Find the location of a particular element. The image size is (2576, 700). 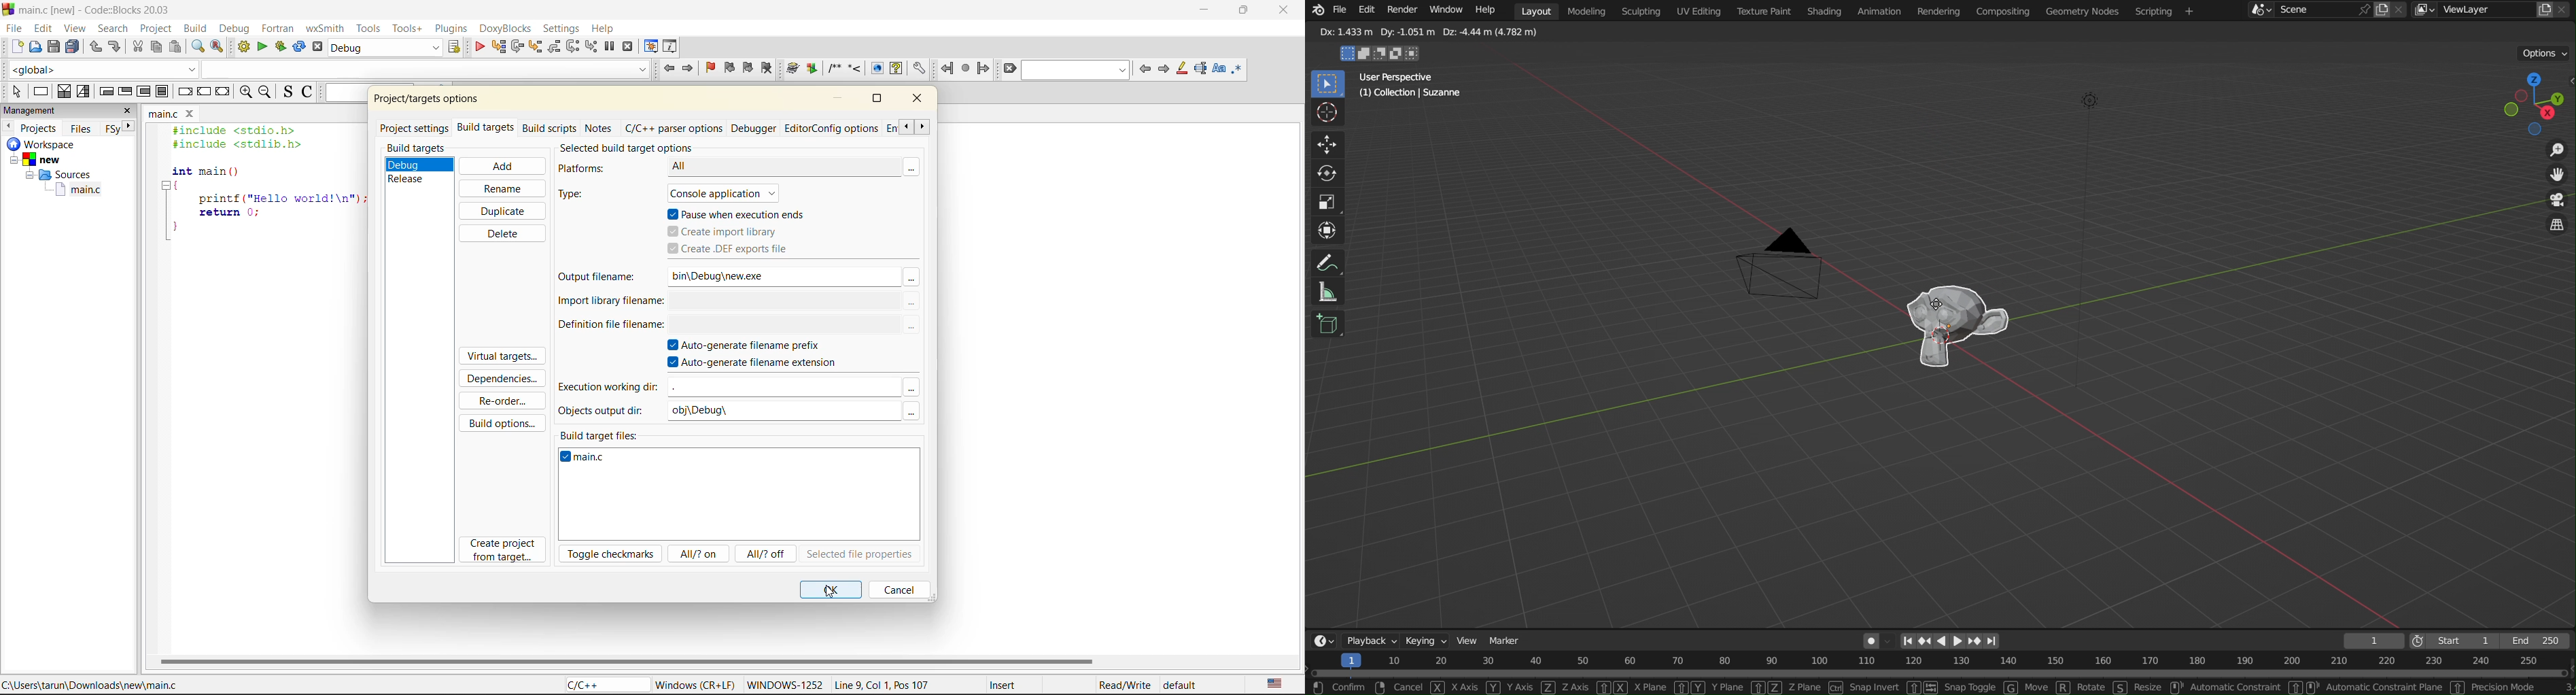

last jump is located at coordinates (965, 69).